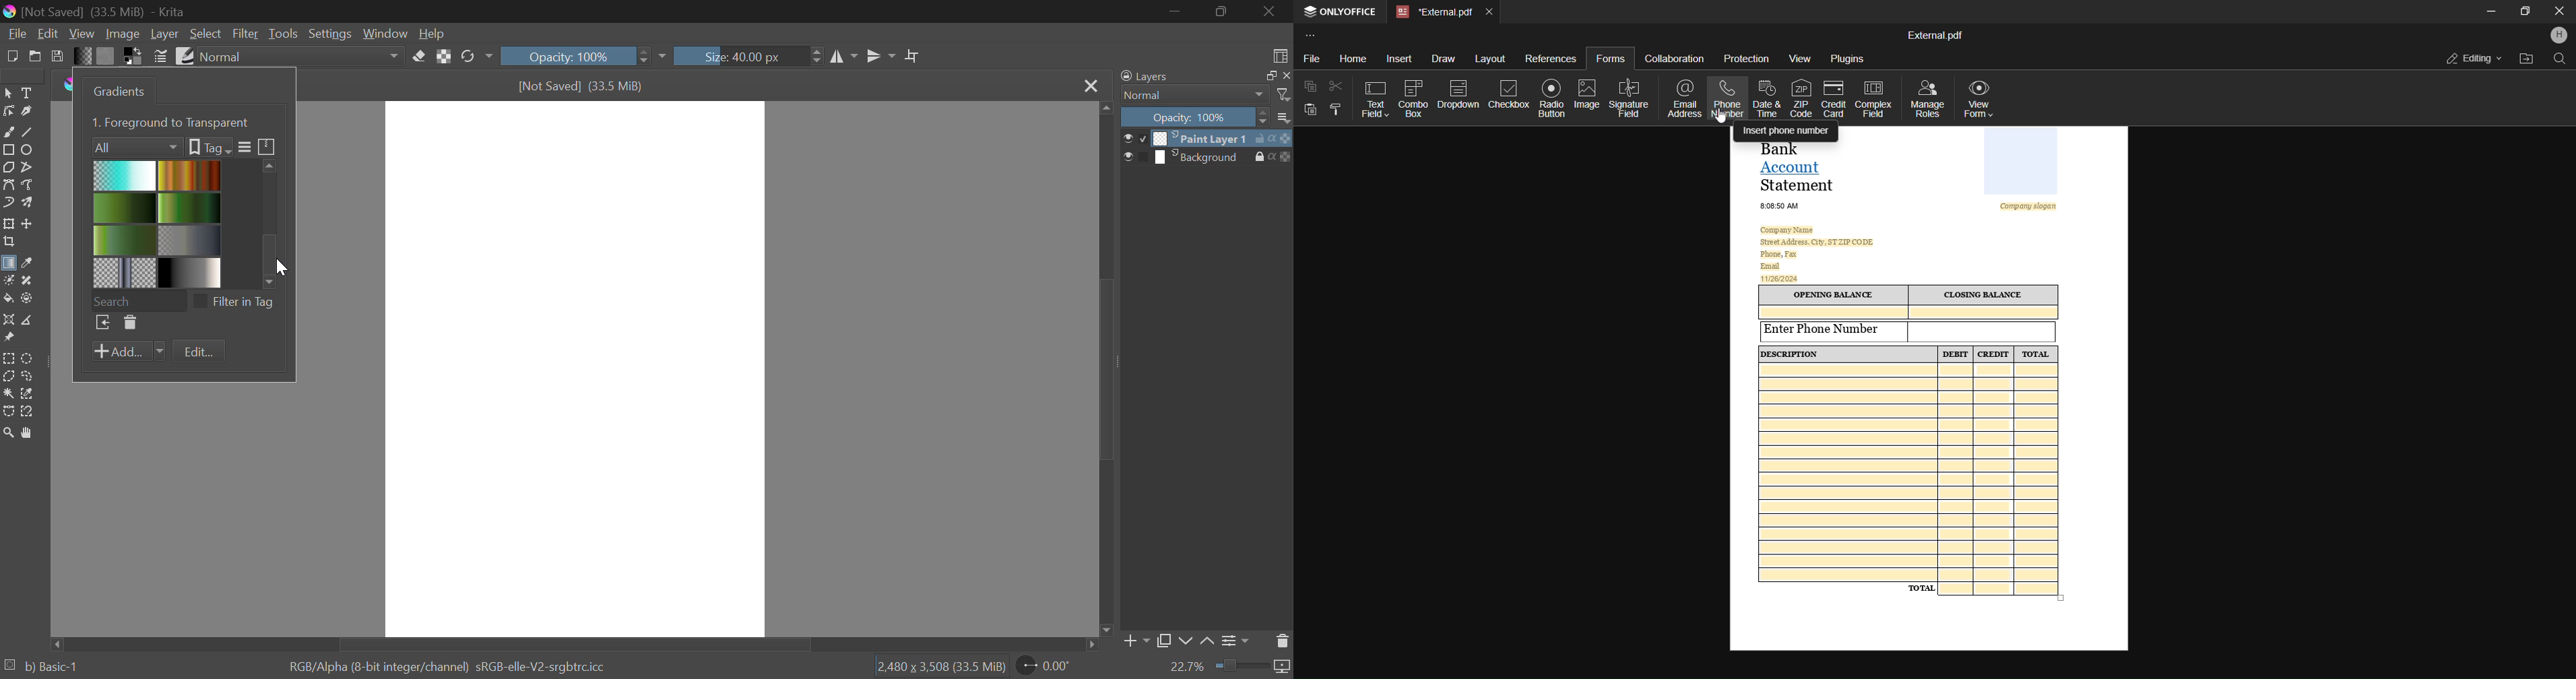  Describe the element at coordinates (581, 56) in the screenshot. I see `Opacity: 100%` at that location.